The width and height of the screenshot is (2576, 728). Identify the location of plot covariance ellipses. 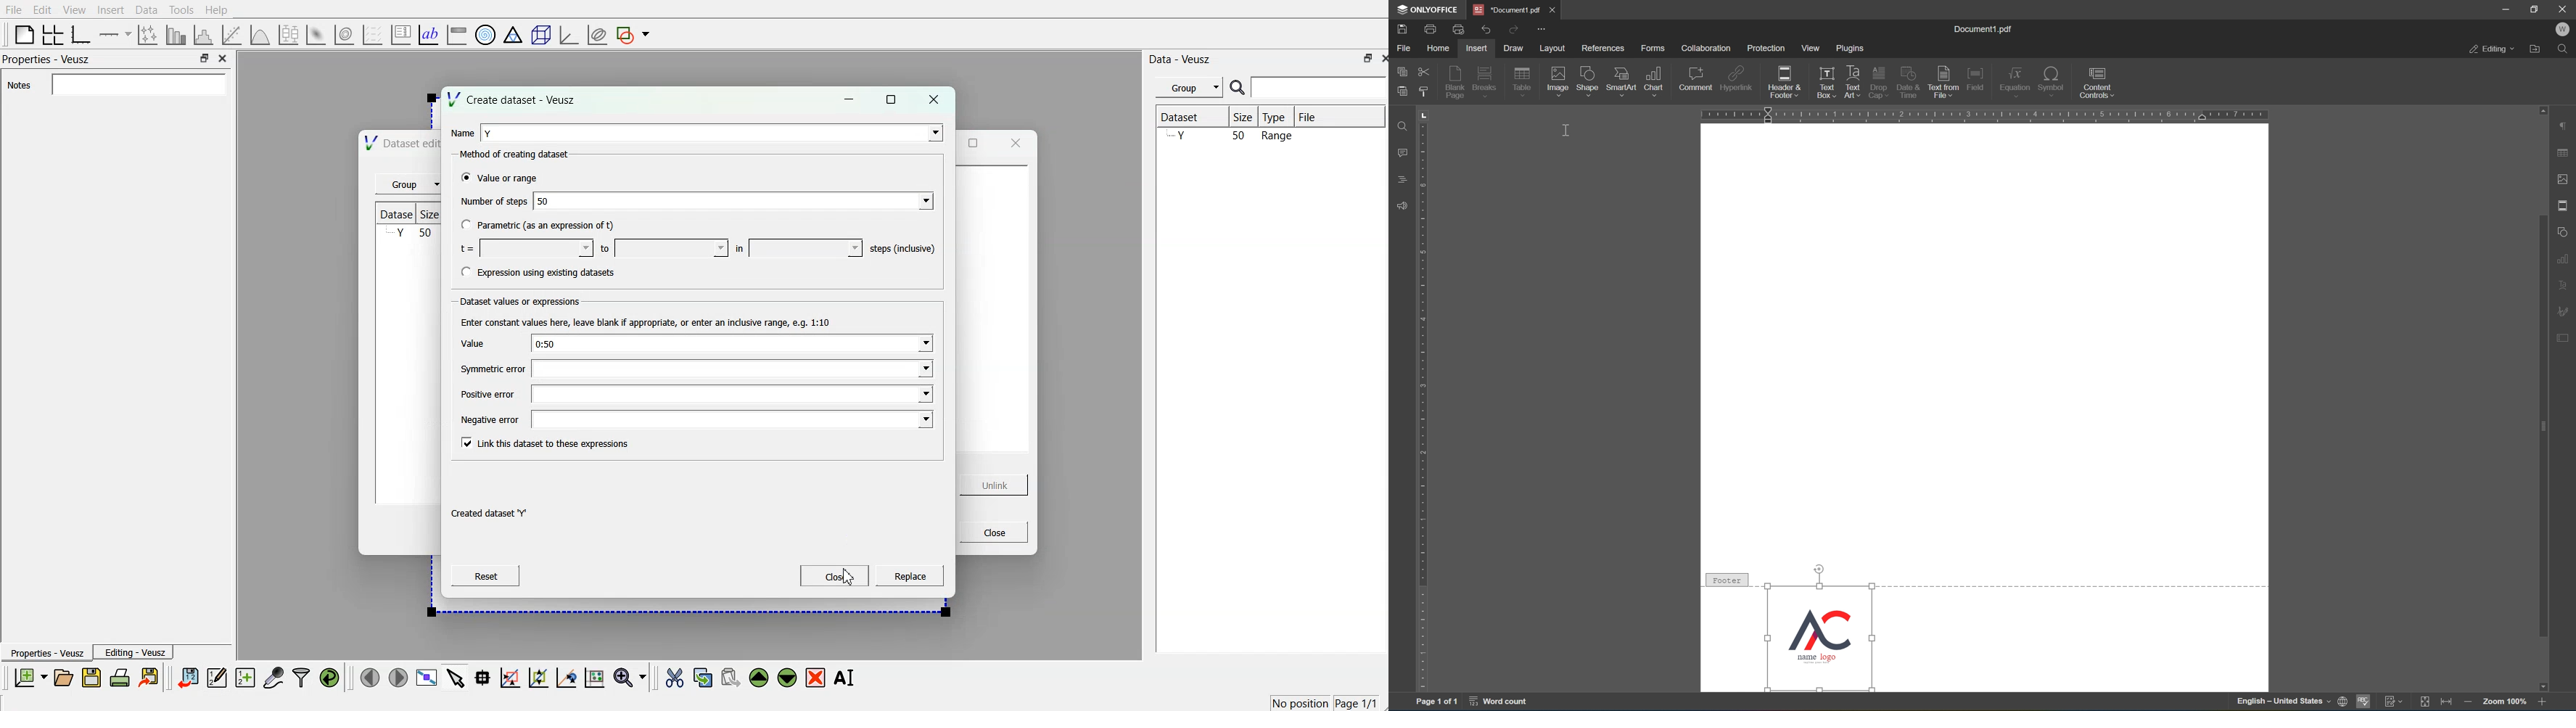
(596, 33).